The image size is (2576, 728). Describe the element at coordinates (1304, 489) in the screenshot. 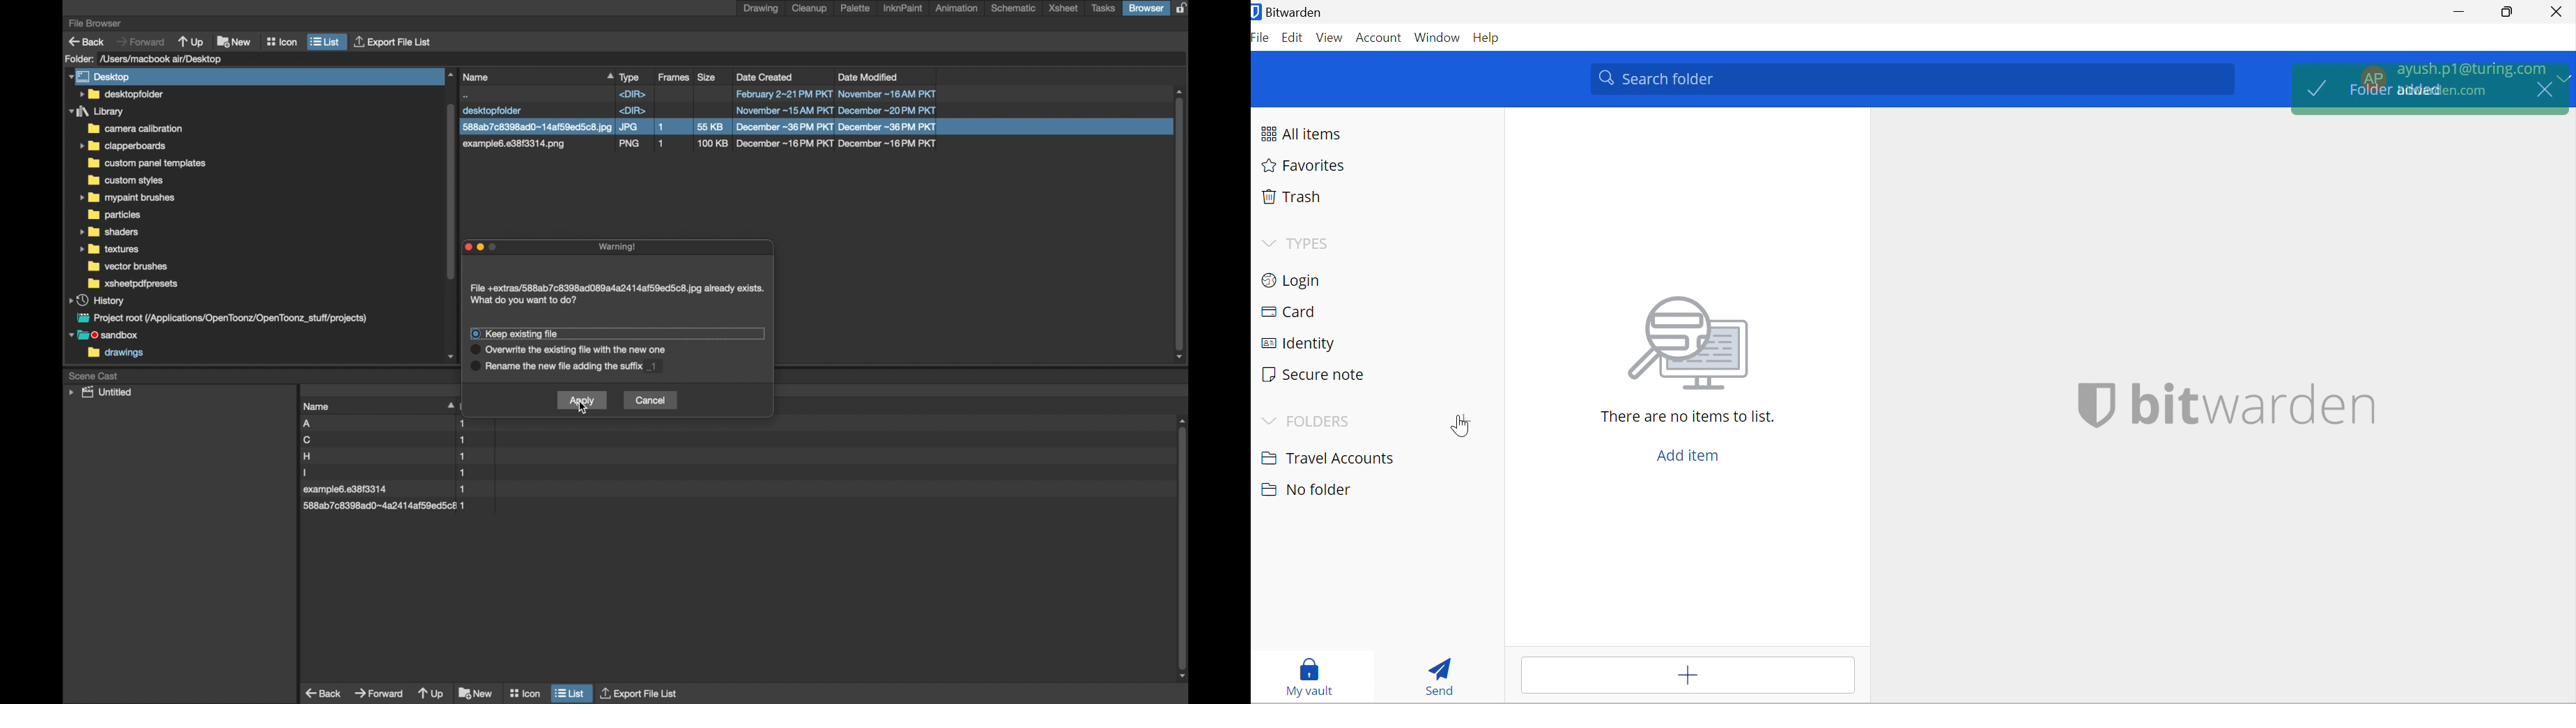

I see `No Folder` at that location.